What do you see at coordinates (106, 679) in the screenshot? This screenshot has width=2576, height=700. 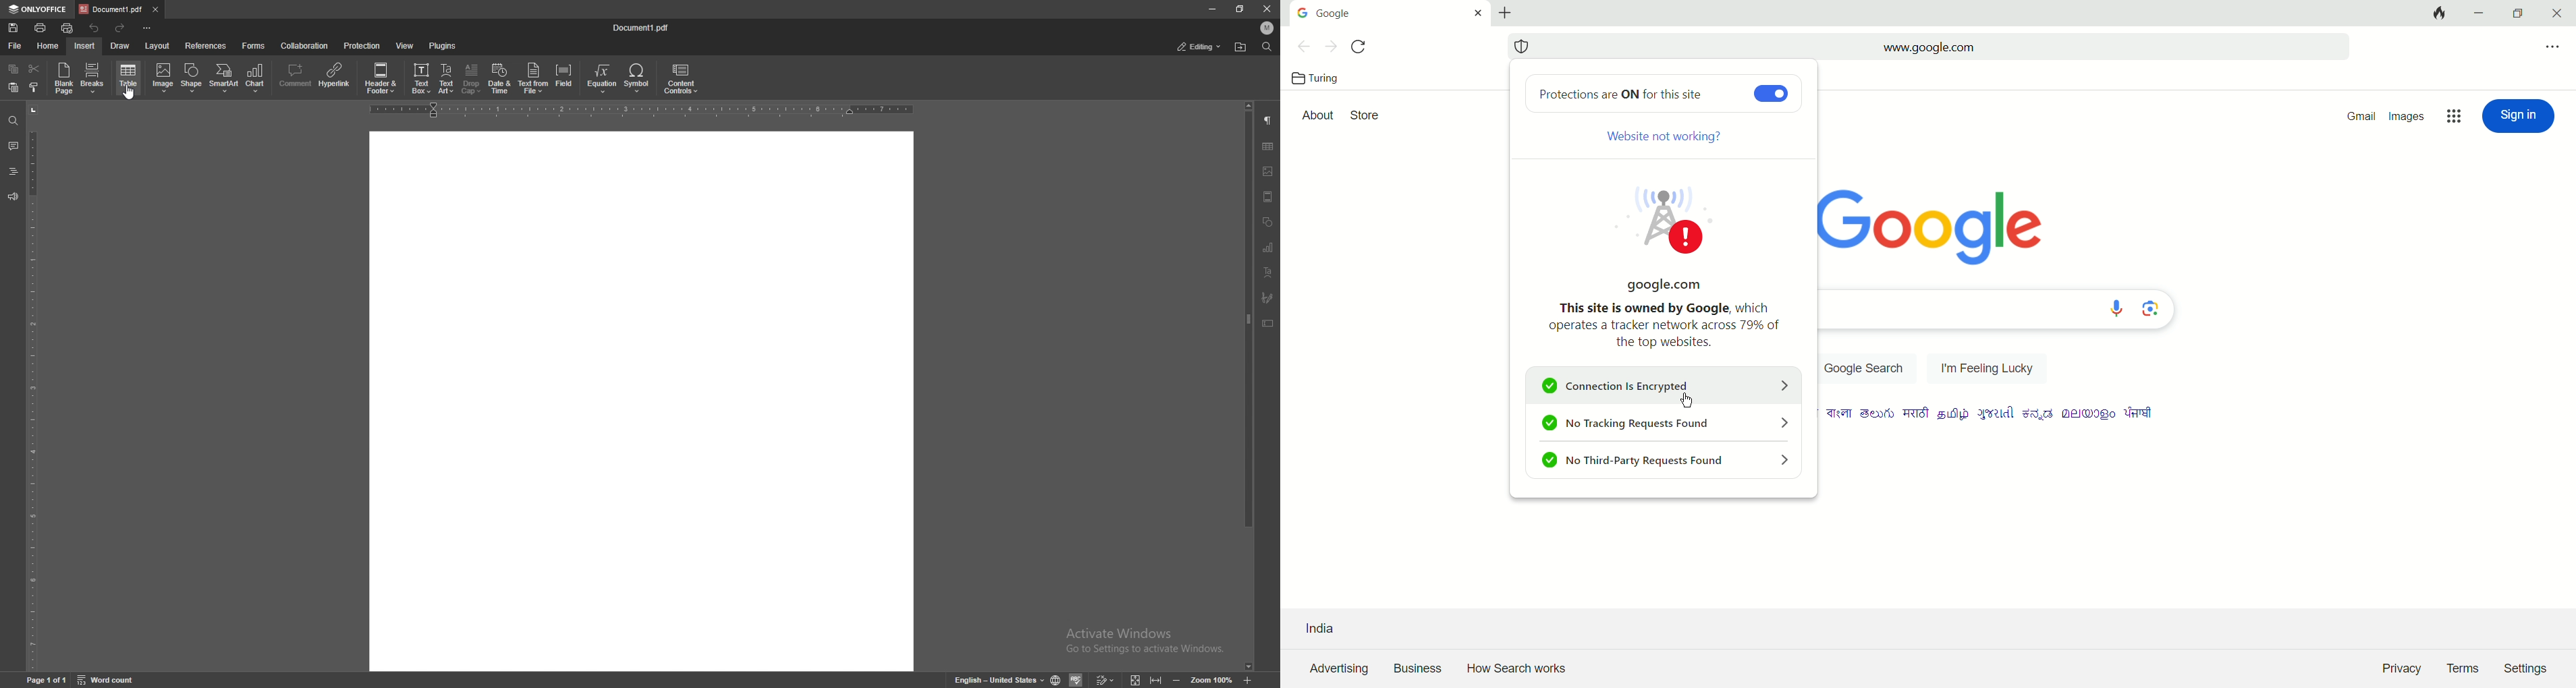 I see `word count` at bounding box center [106, 679].